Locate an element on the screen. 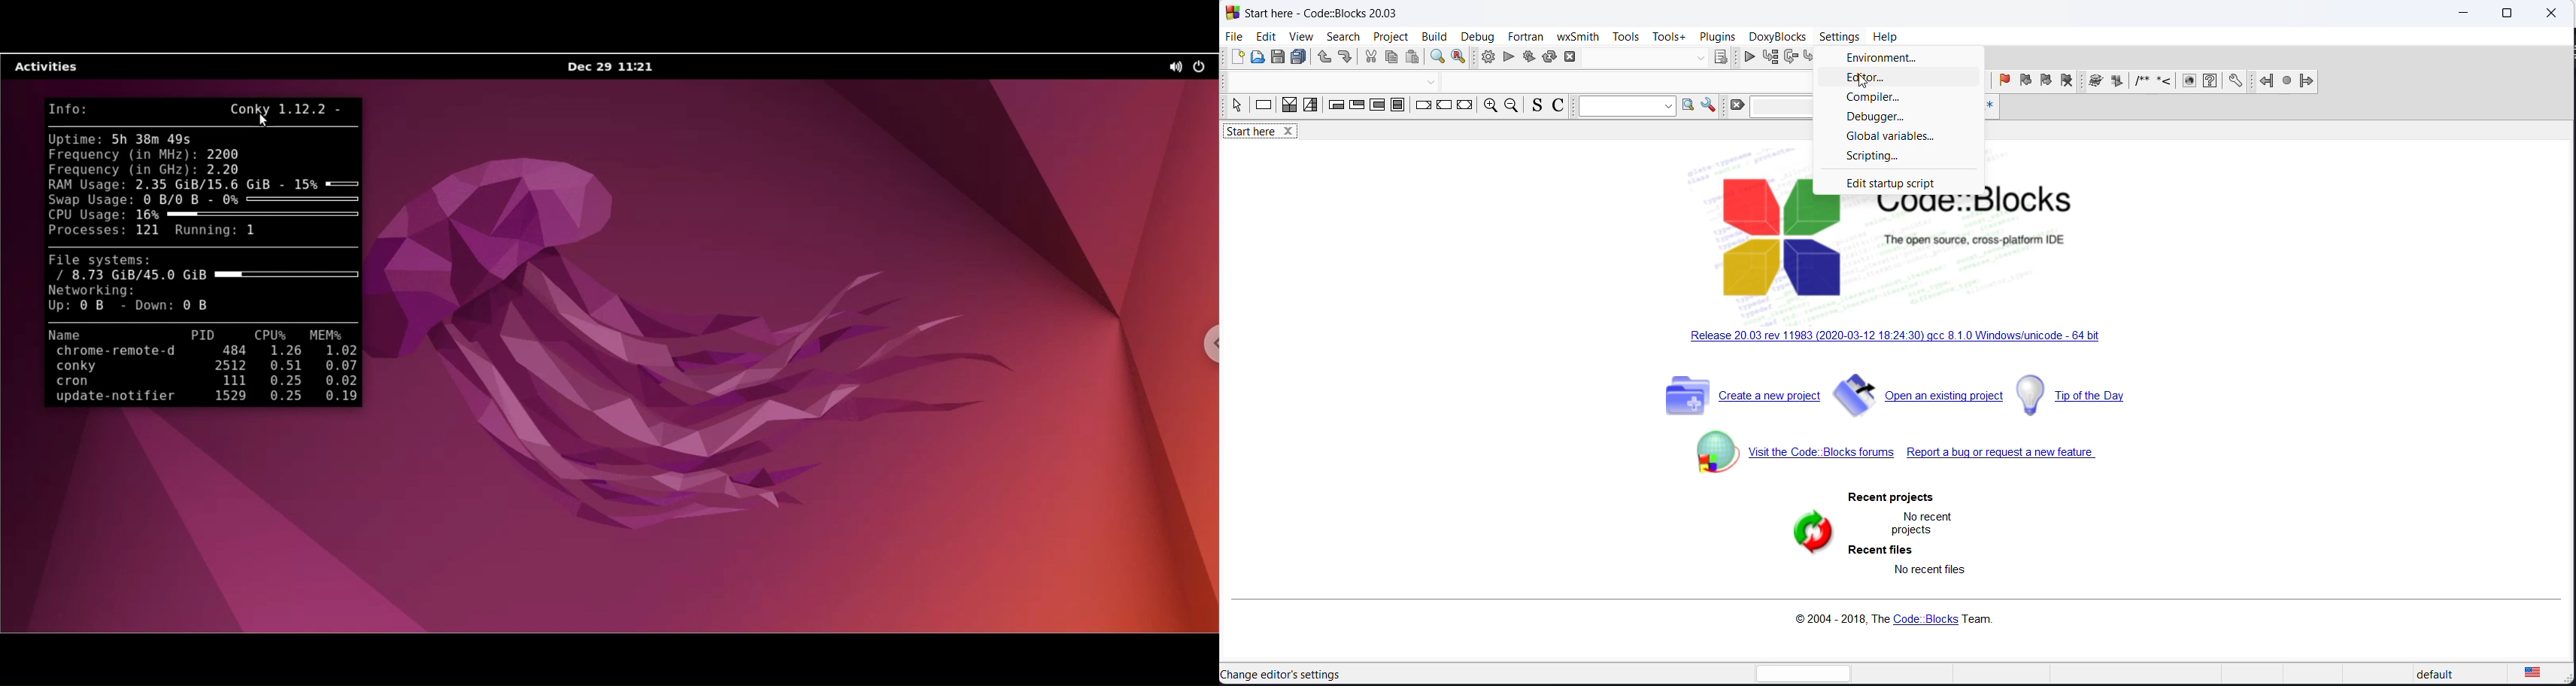 Image resolution: width=2576 pixels, height=700 pixels. find is located at coordinates (1436, 57).